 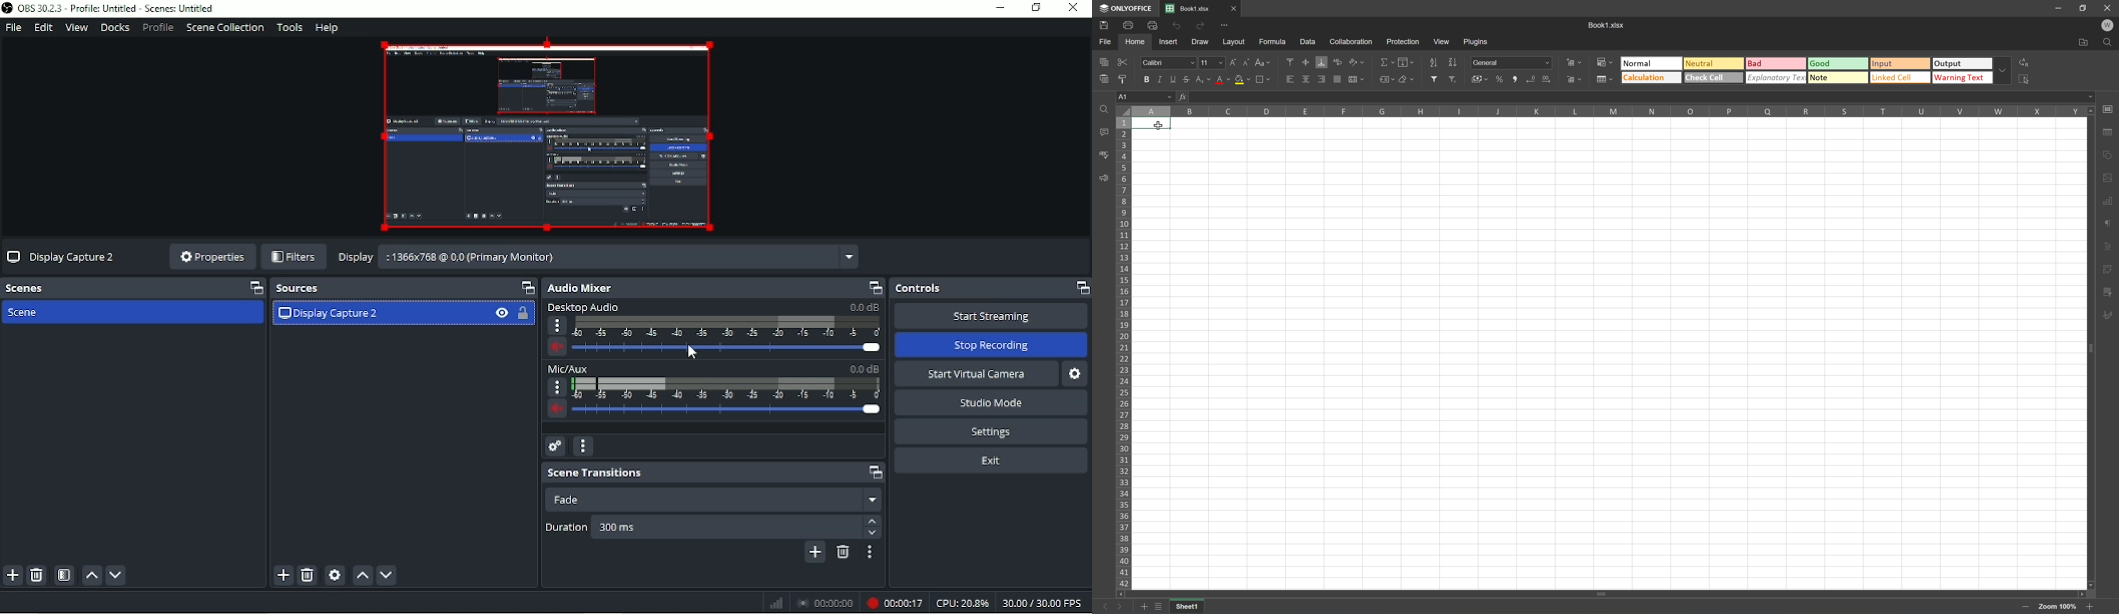 I want to click on Minimize, so click(x=1001, y=7).